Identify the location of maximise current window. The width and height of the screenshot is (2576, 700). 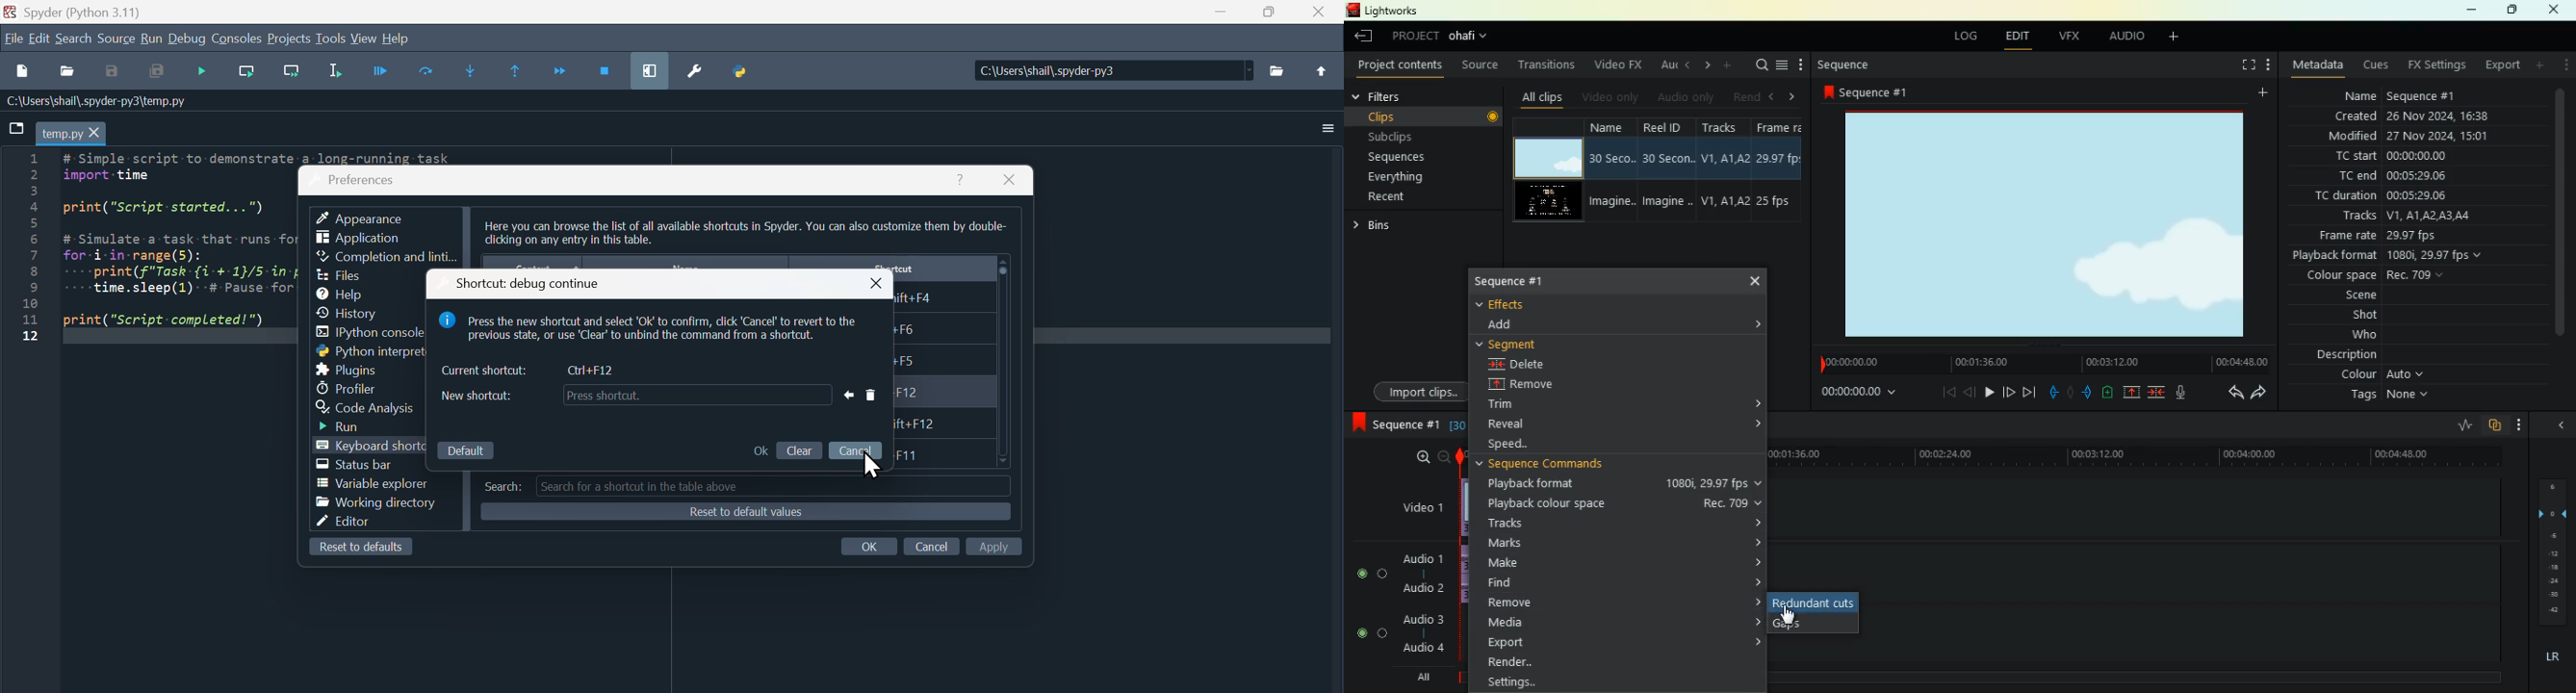
(649, 68).